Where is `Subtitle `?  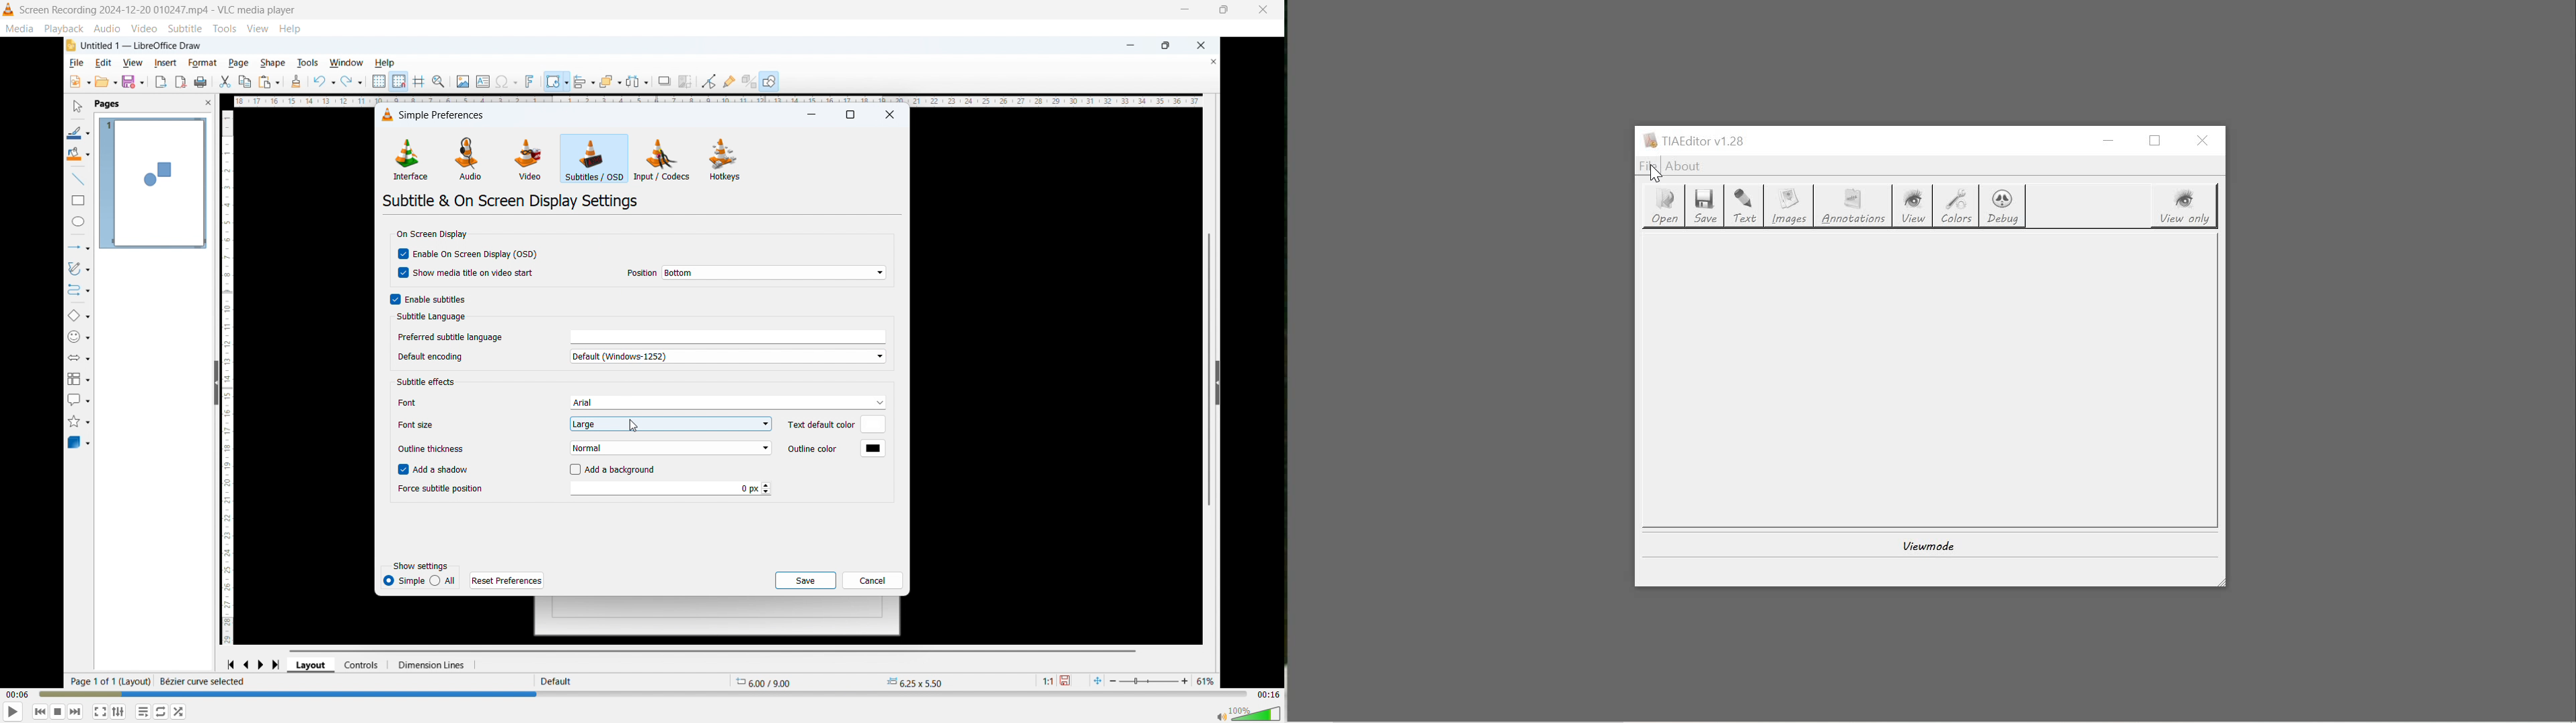
Subtitle  is located at coordinates (185, 28).